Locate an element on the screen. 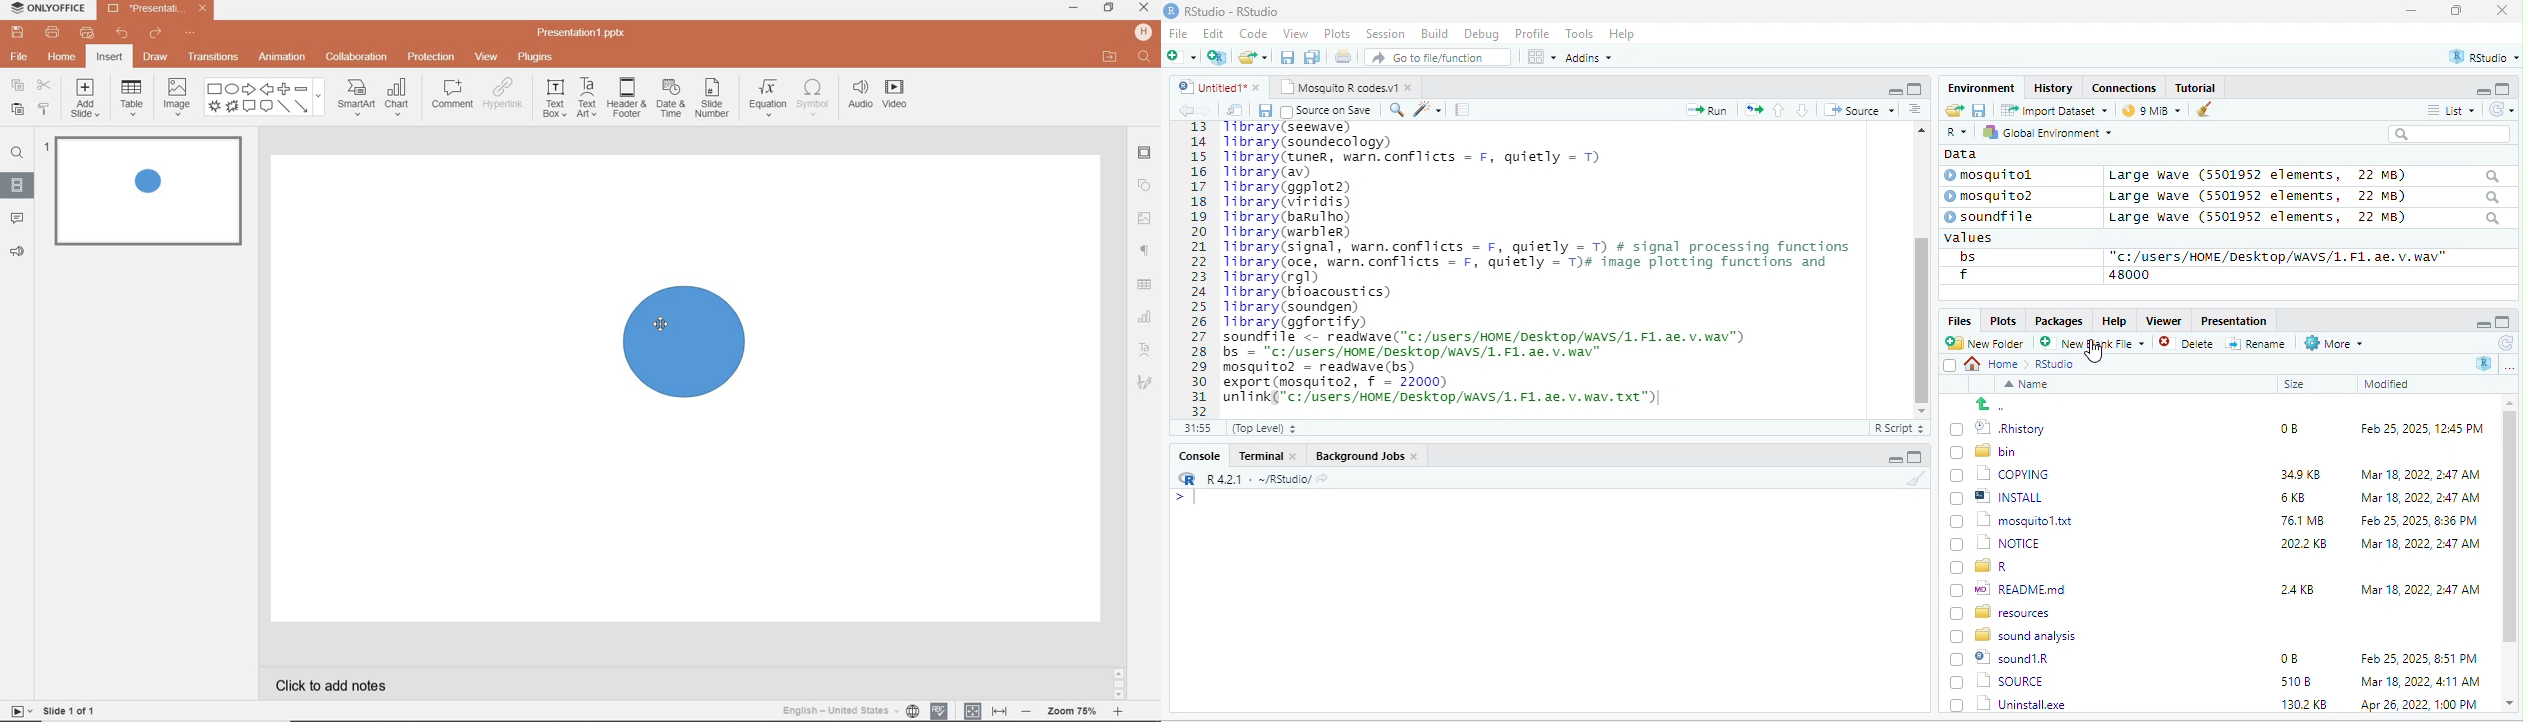 The height and width of the screenshot is (728, 2548). Terminal is located at coordinates (1268, 455).